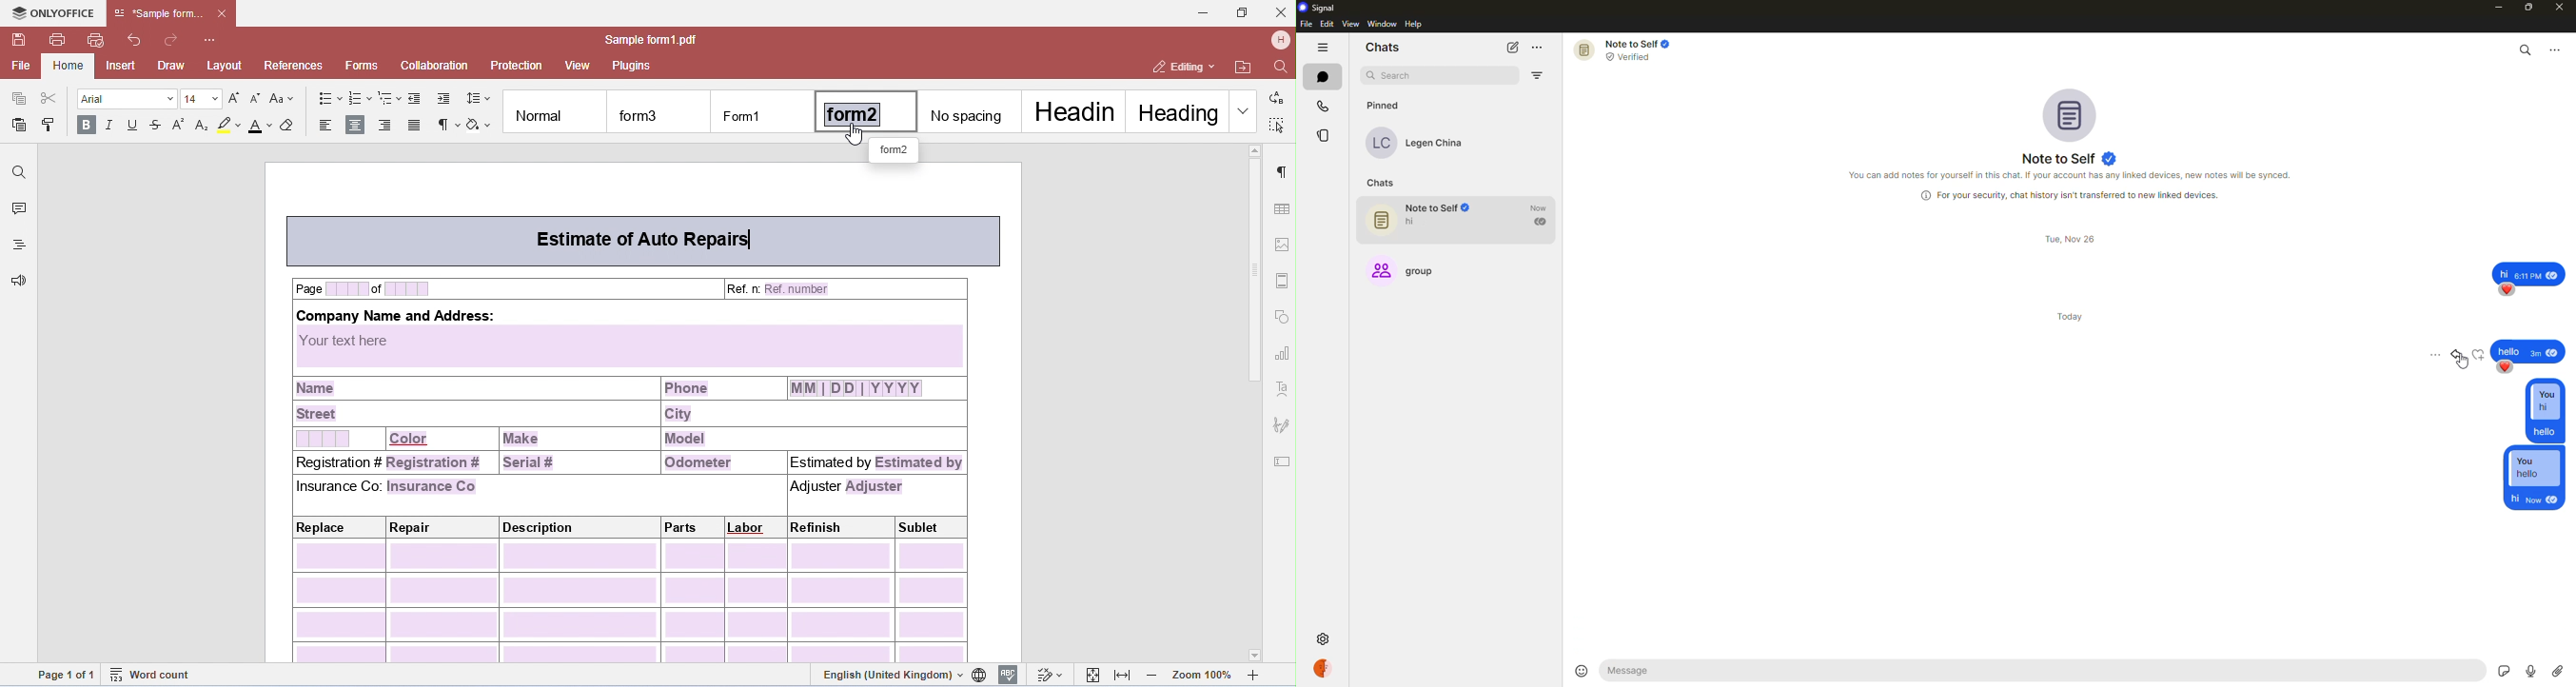  Describe the element at coordinates (2459, 356) in the screenshot. I see `reply` at that location.